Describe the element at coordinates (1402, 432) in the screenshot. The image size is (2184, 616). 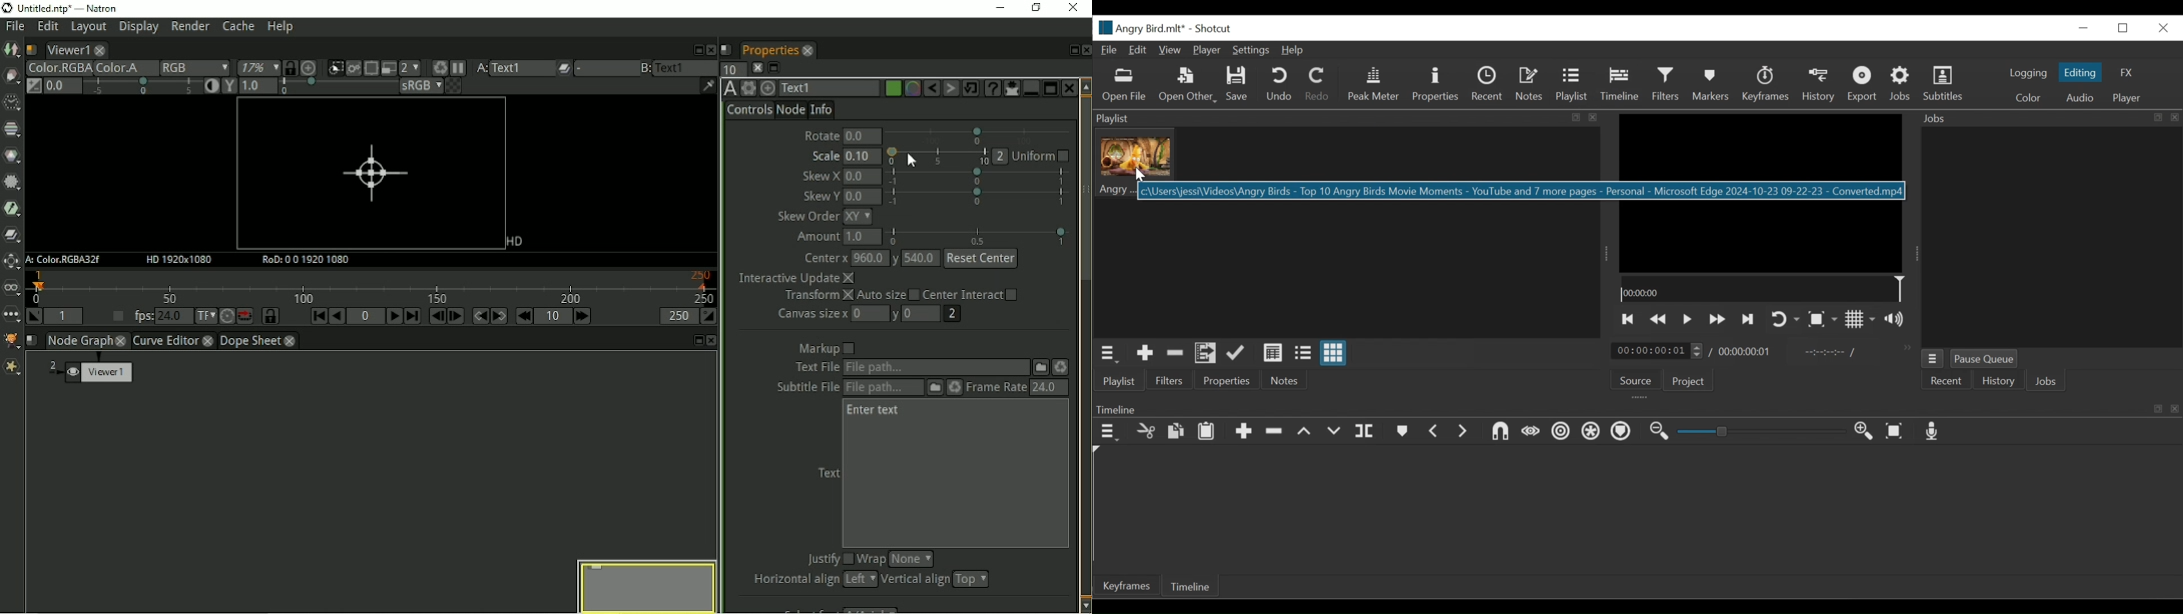
I see `Markers` at that location.